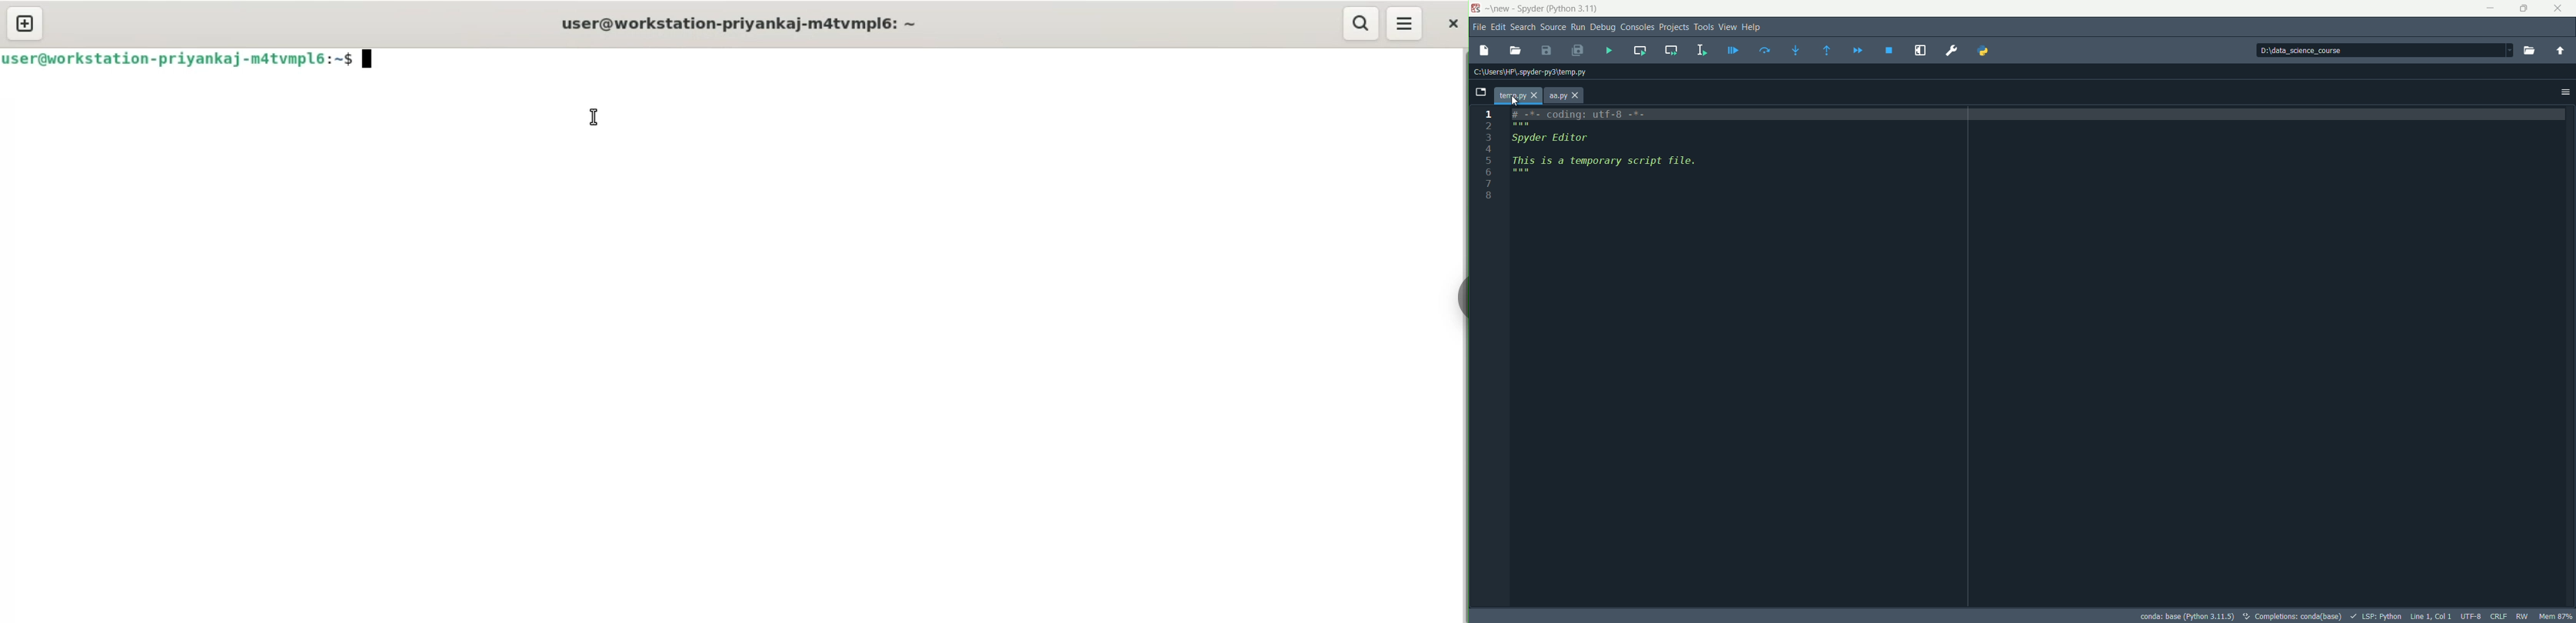  What do you see at coordinates (1800, 50) in the screenshot?
I see `step into funtion or method` at bounding box center [1800, 50].